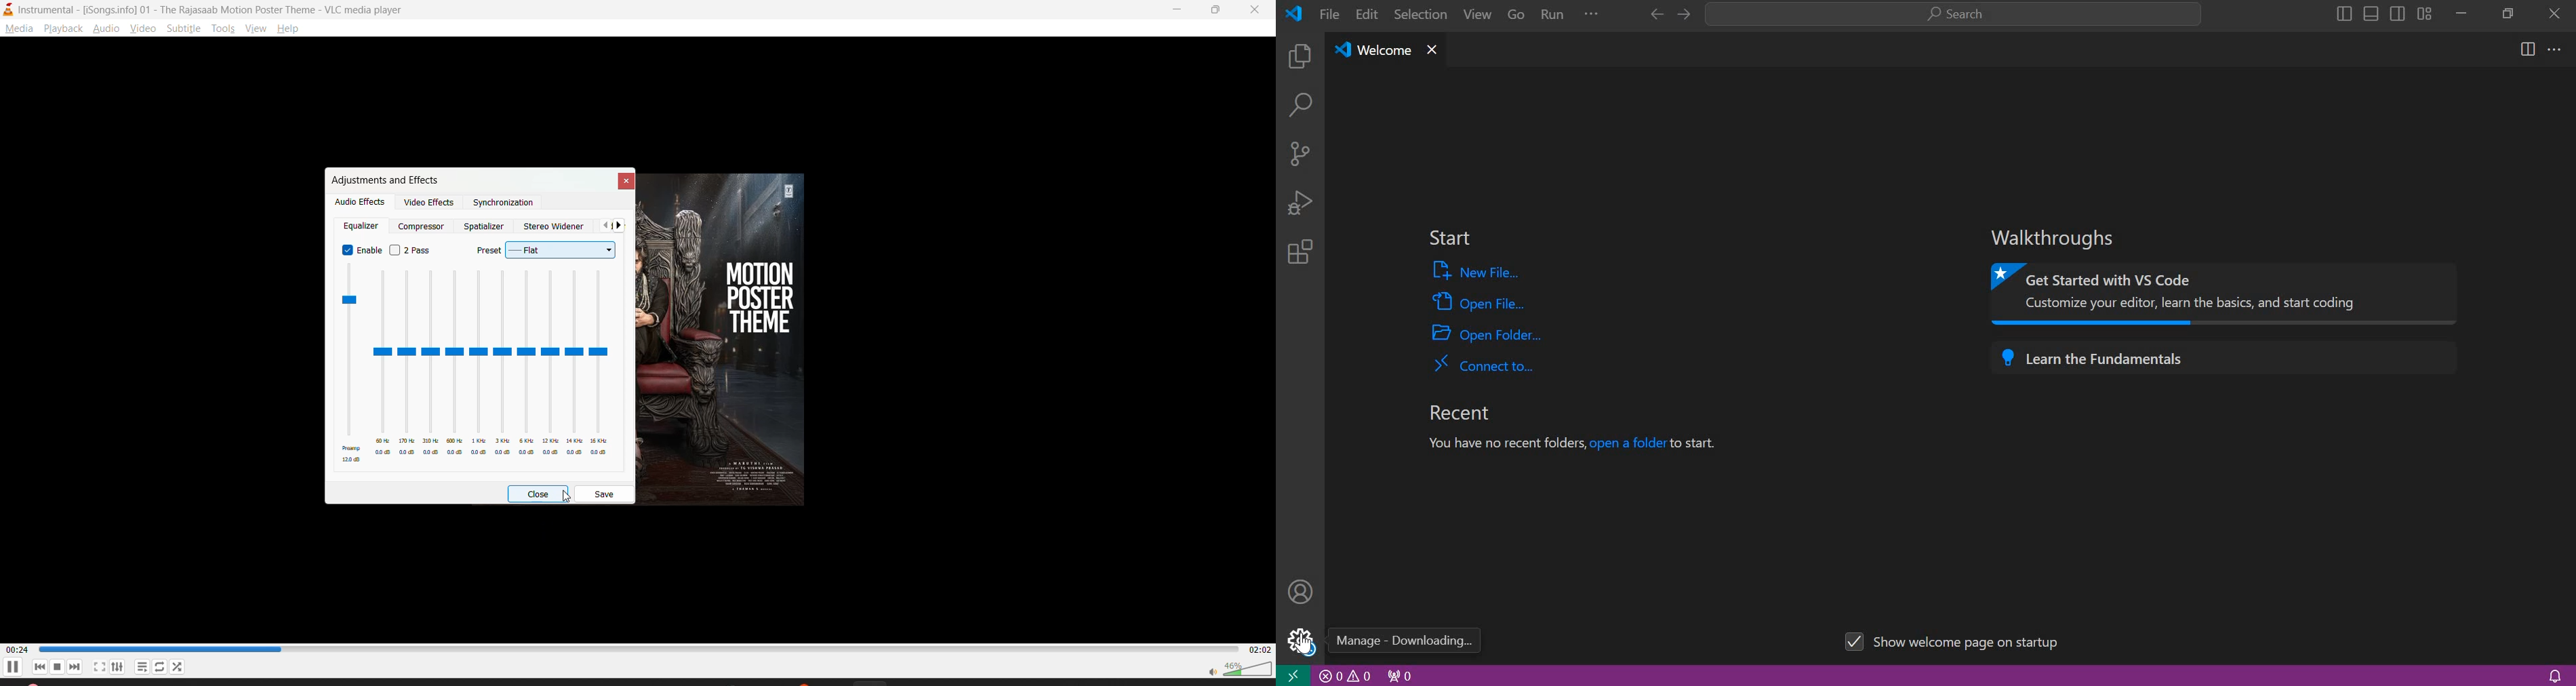 The image size is (2576, 700). What do you see at coordinates (567, 497) in the screenshot?
I see `Cursor` at bounding box center [567, 497].